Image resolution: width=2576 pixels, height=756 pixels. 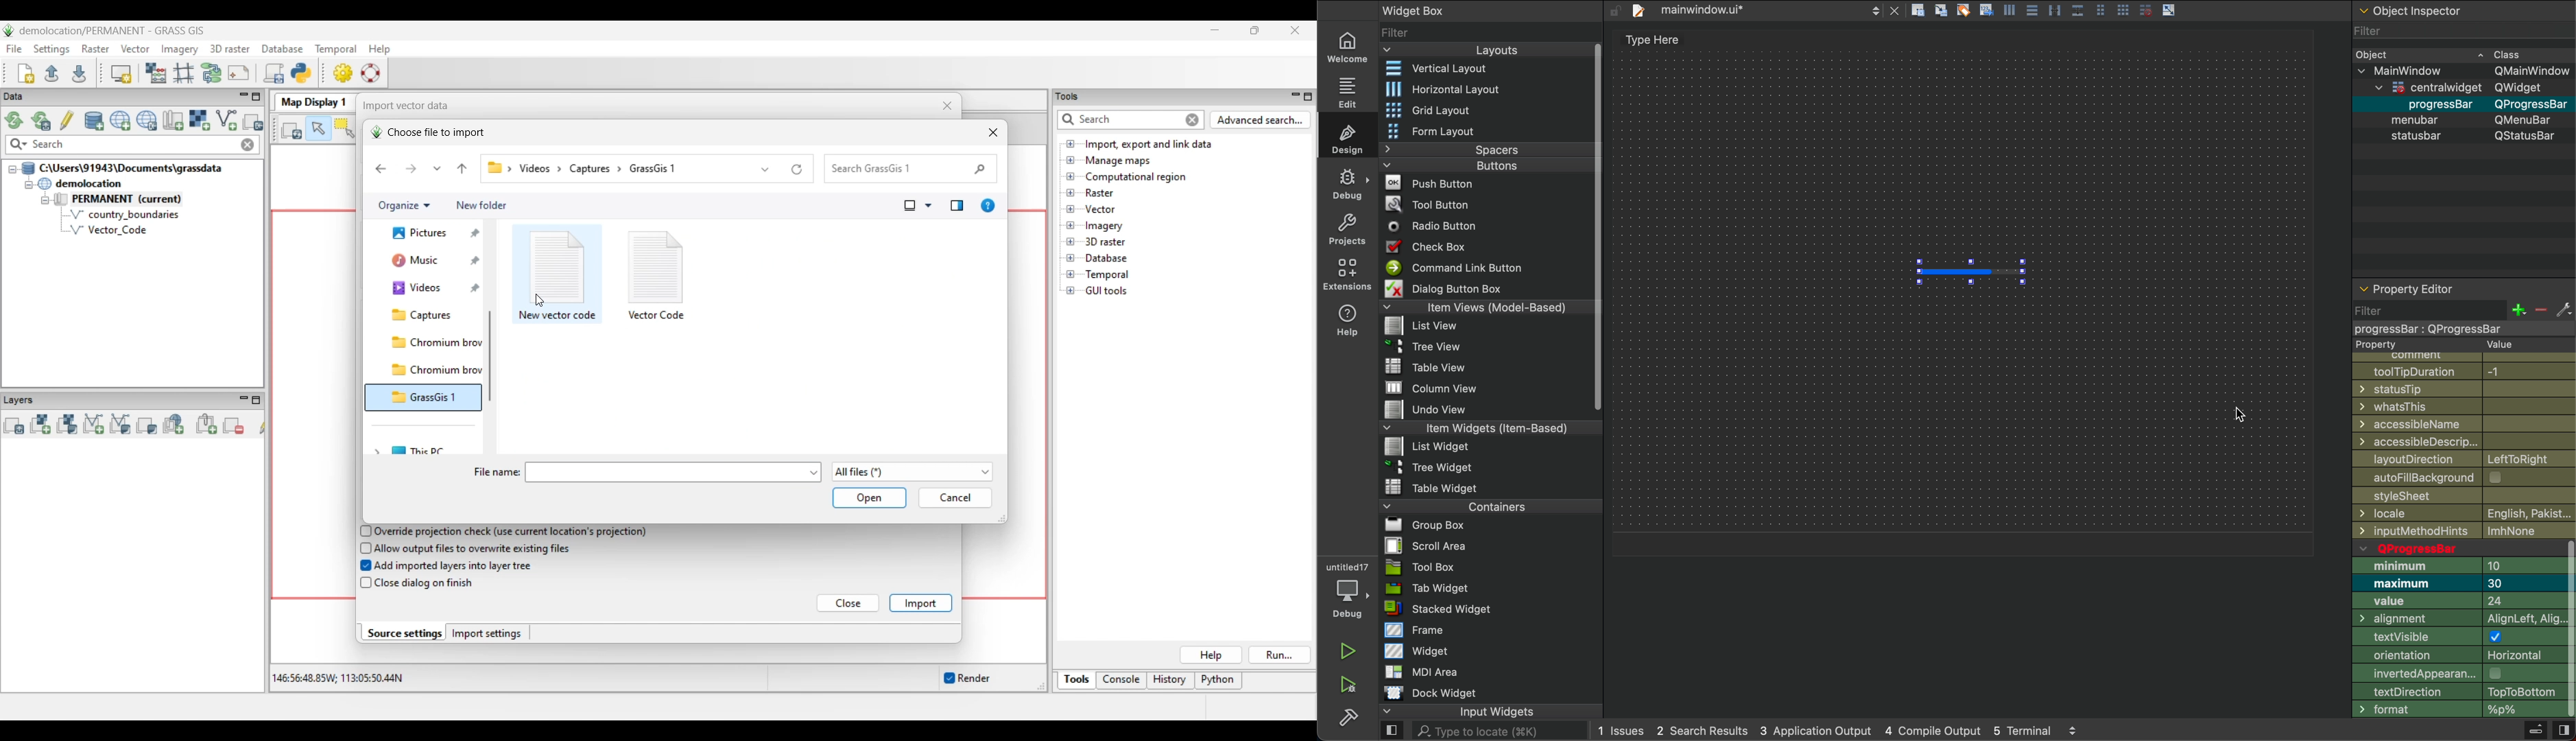 What do you see at coordinates (2456, 567) in the screenshot?
I see `minimum` at bounding box center [2456, 567].